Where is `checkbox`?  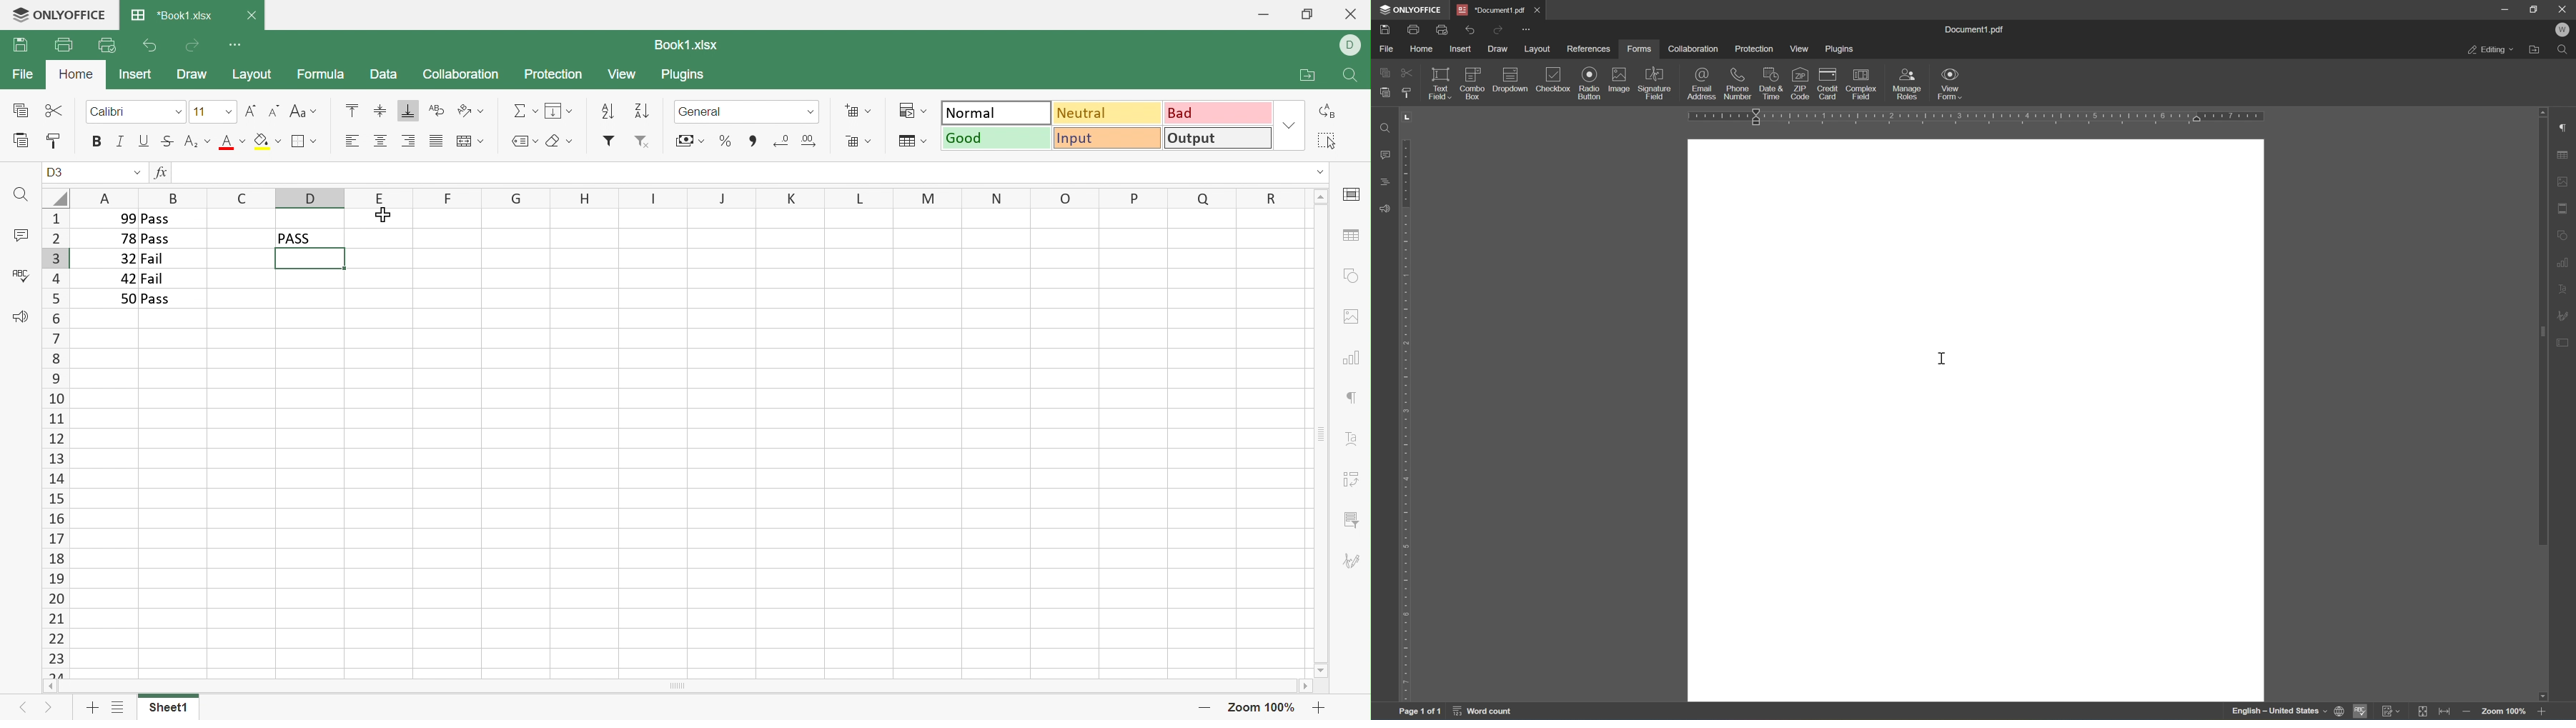
checkbox is located at coordinates (1553, 82).